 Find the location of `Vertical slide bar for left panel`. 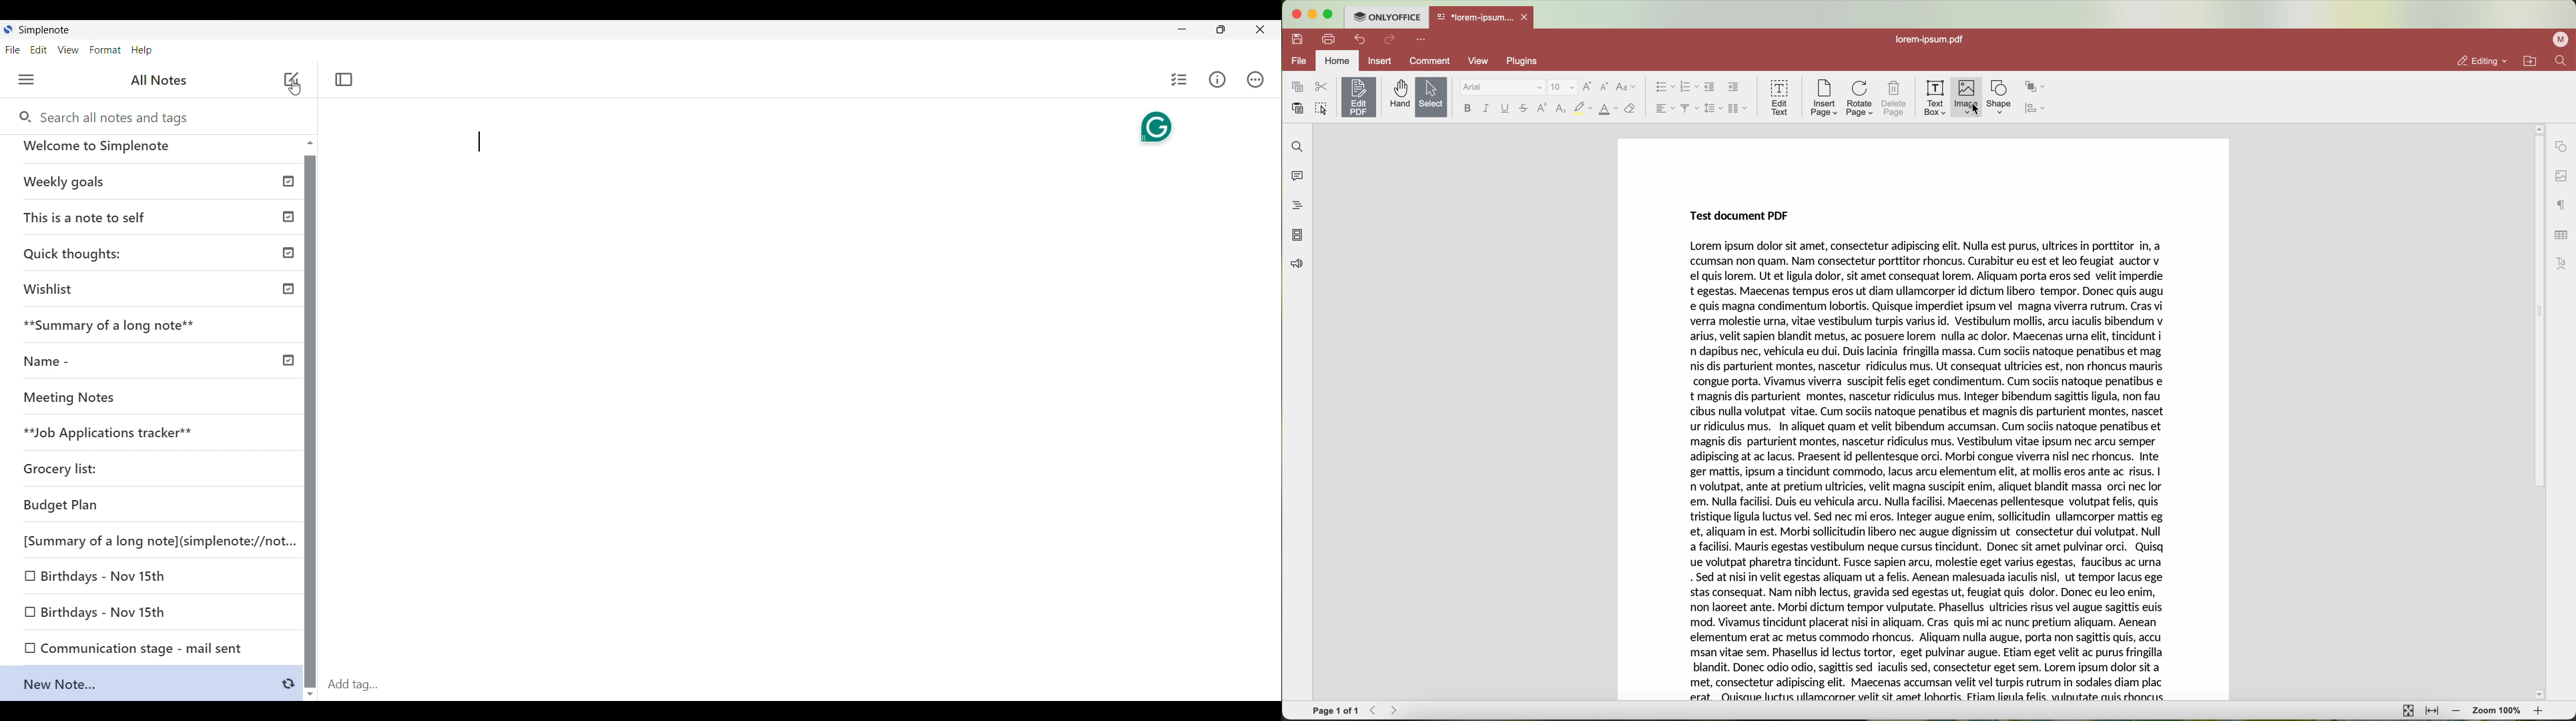

Vertical slide bar for left panel is located at coordinates (310, 422).